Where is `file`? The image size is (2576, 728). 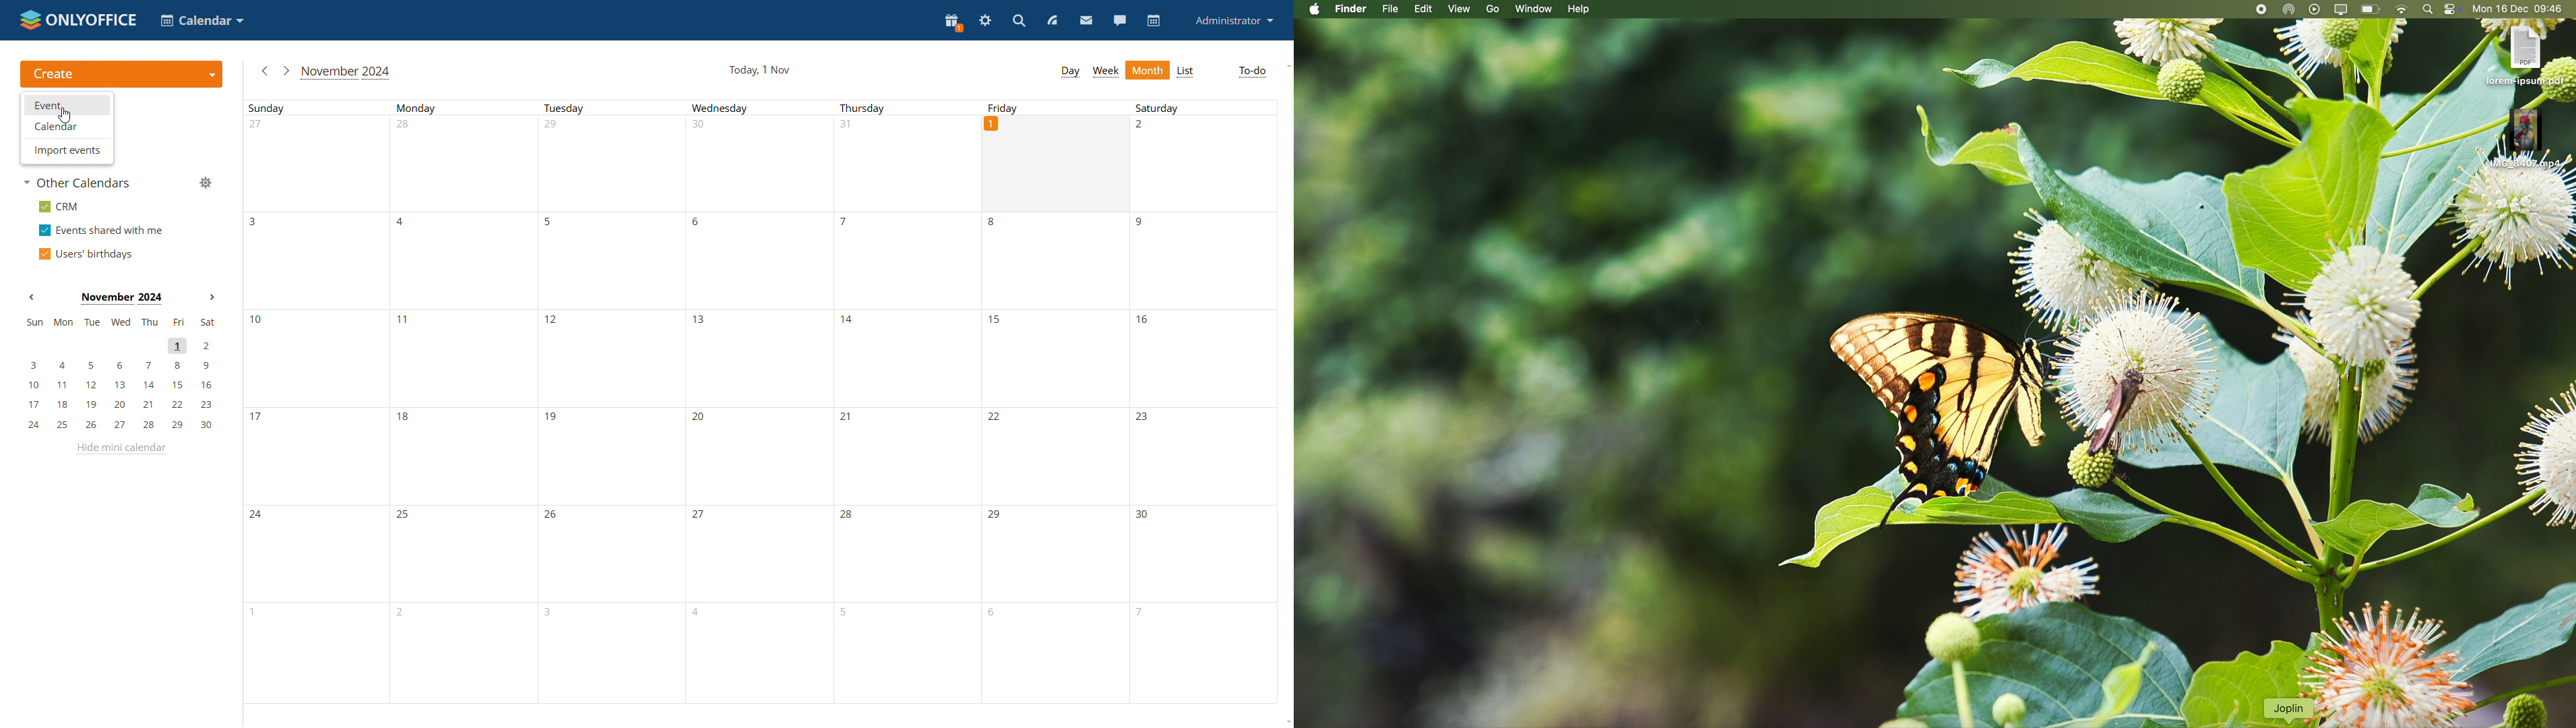 file is located at coordinates (2528, 55).